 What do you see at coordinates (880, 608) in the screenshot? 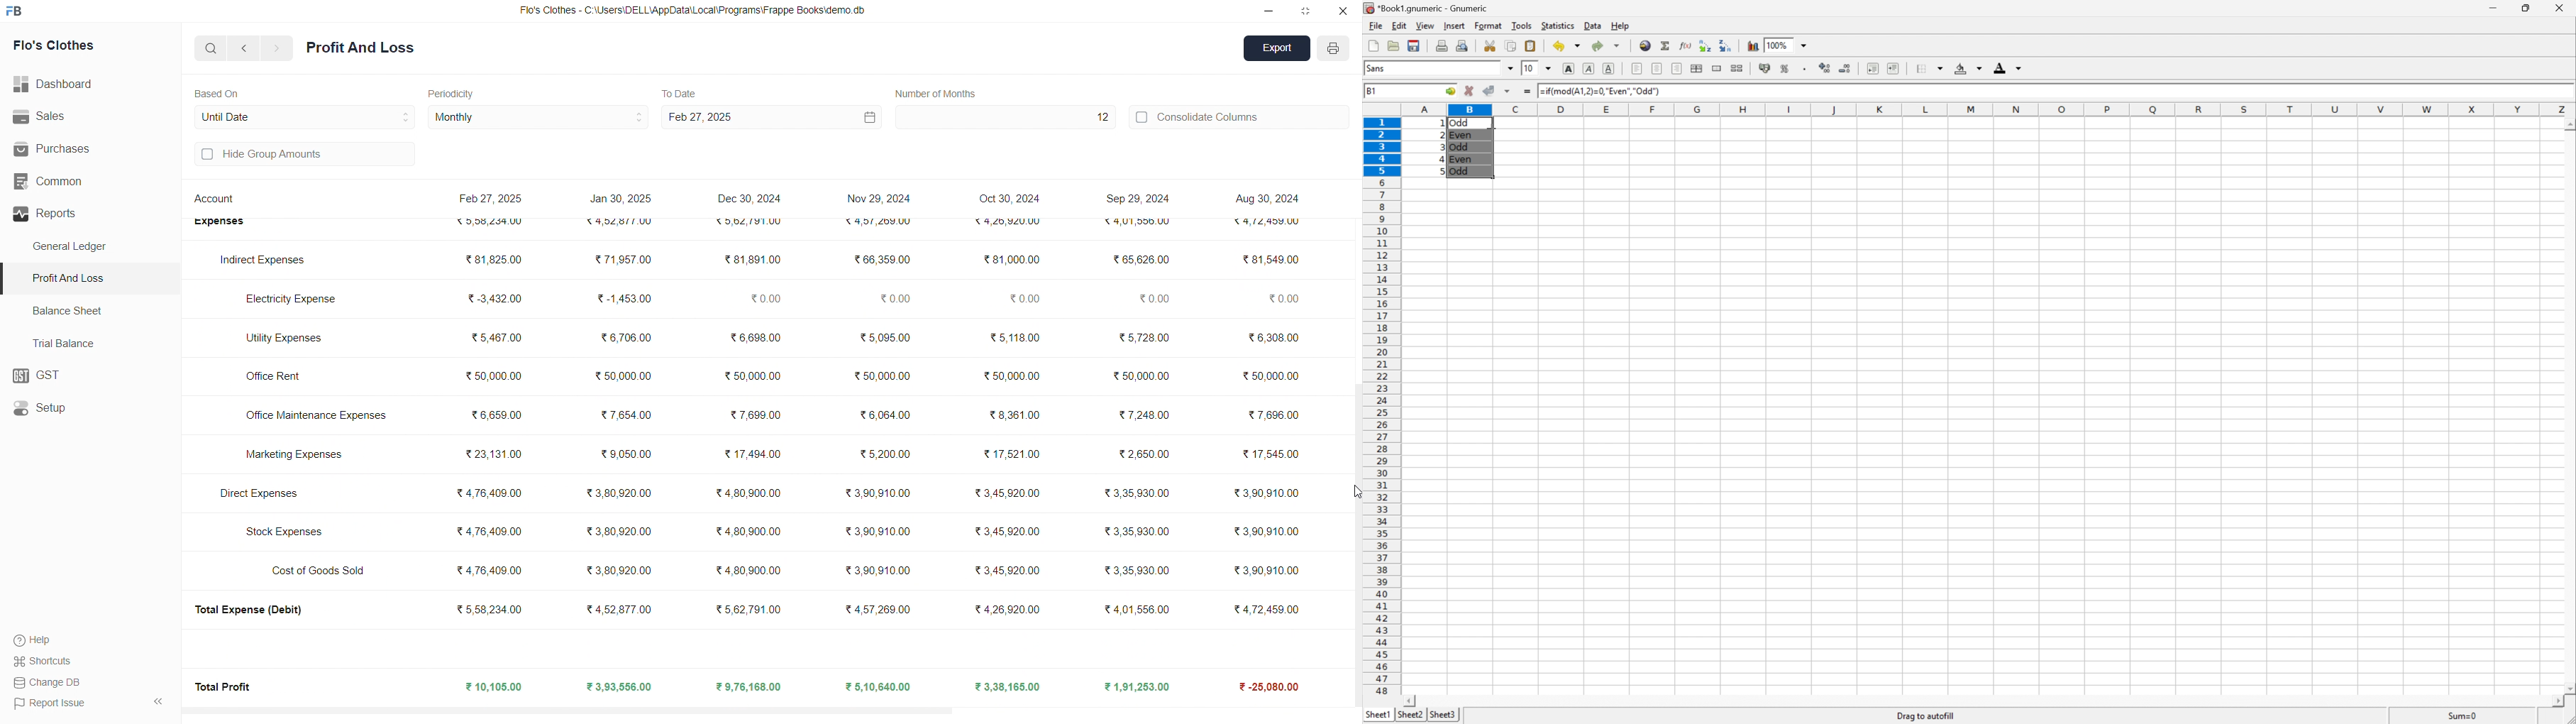
I see `₹4,57,269.00` at bounding box center [880, 608].